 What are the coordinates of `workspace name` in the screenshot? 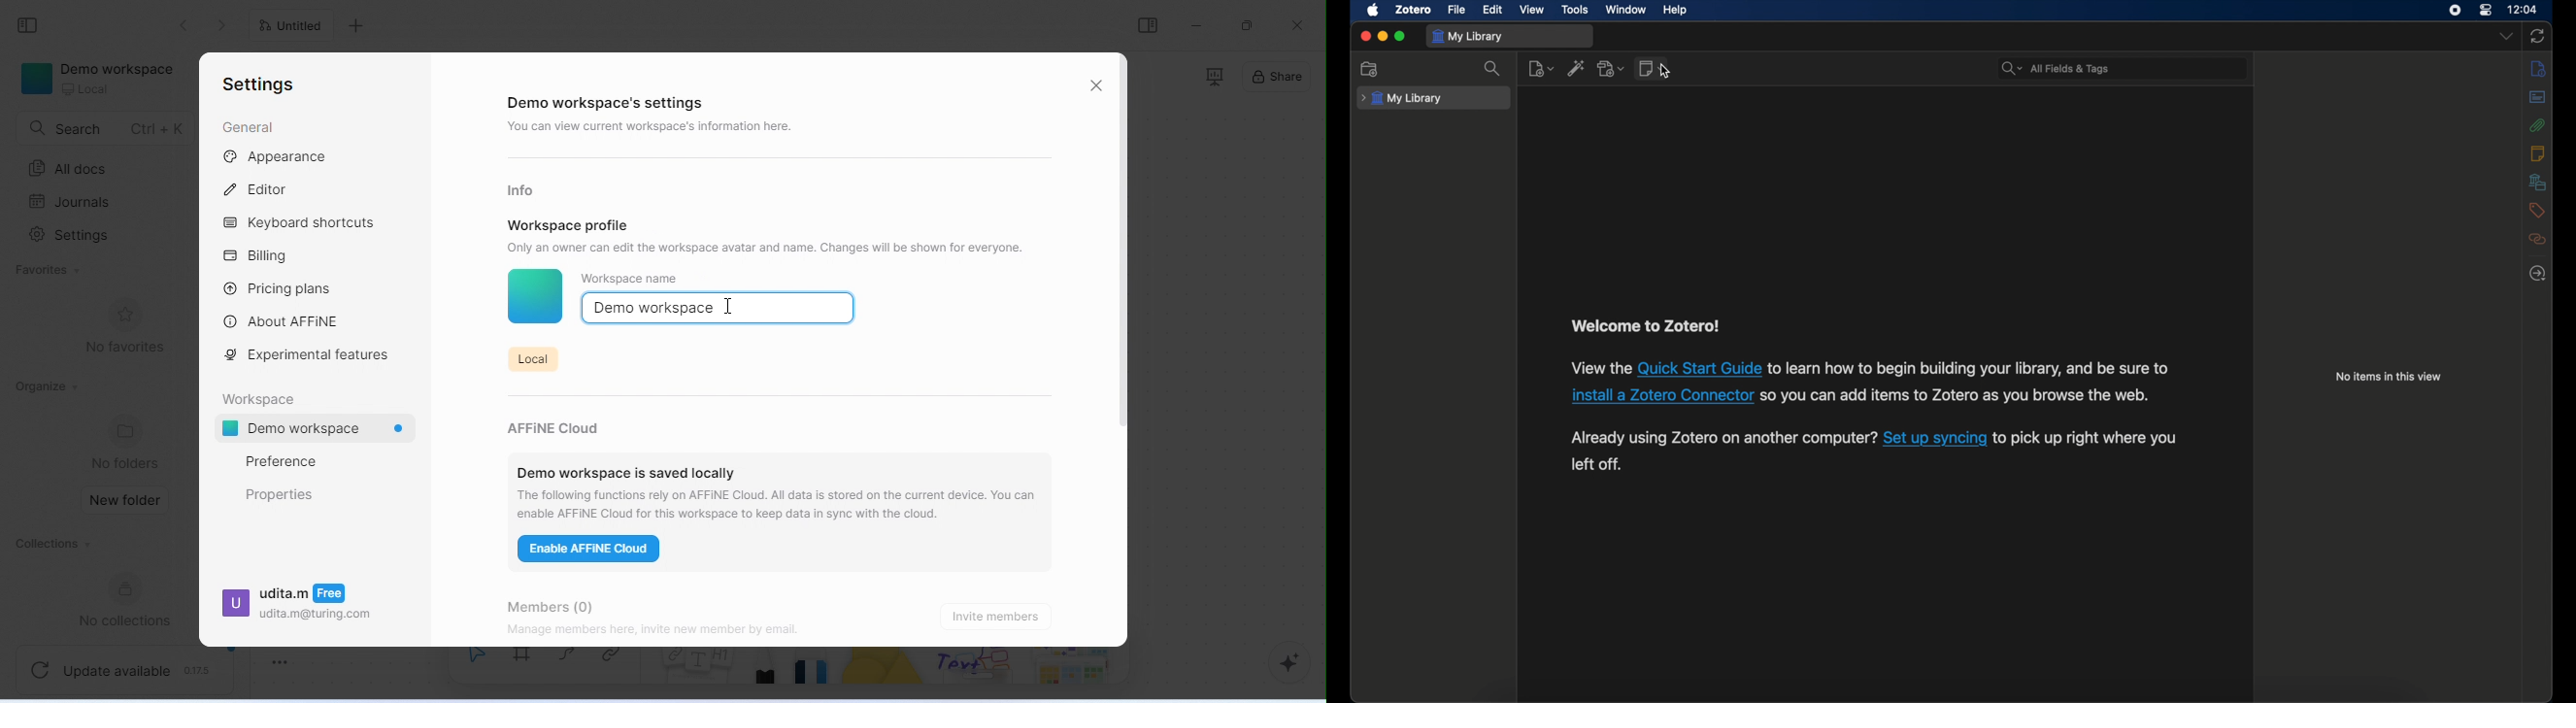 It's located at (630, 279).